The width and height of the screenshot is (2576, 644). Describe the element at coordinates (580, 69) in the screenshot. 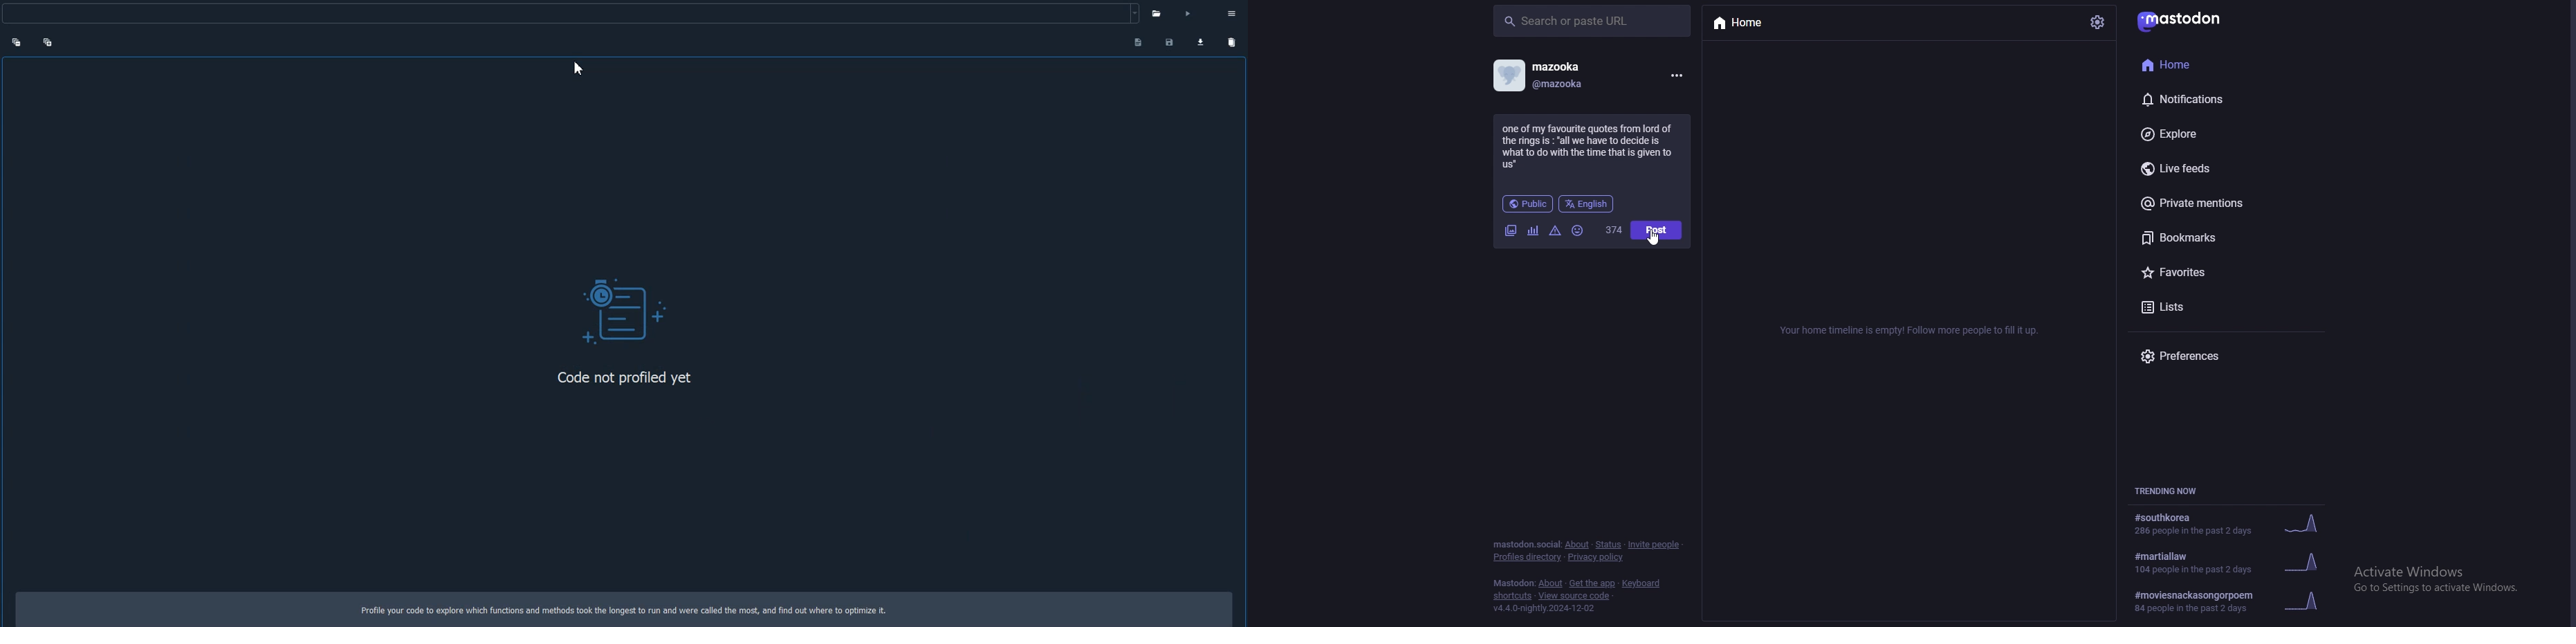

I see `Cursor` at that location.